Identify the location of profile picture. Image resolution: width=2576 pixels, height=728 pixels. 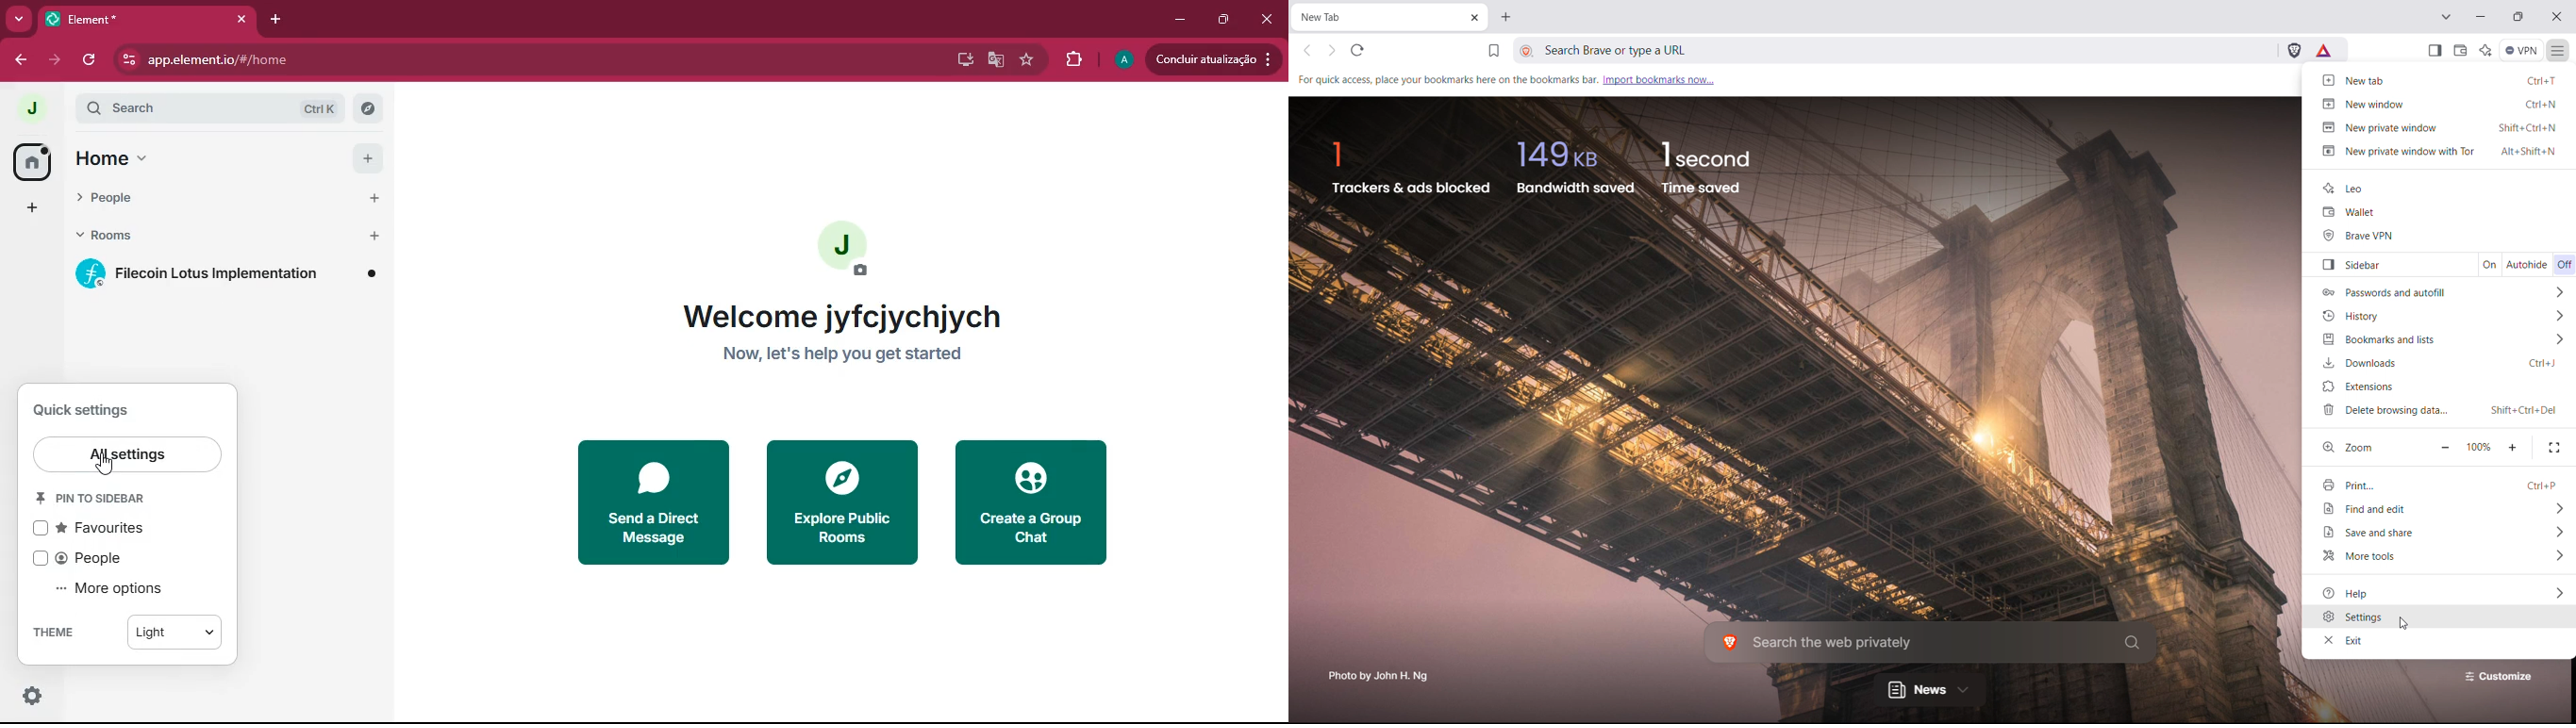
(30, 109).